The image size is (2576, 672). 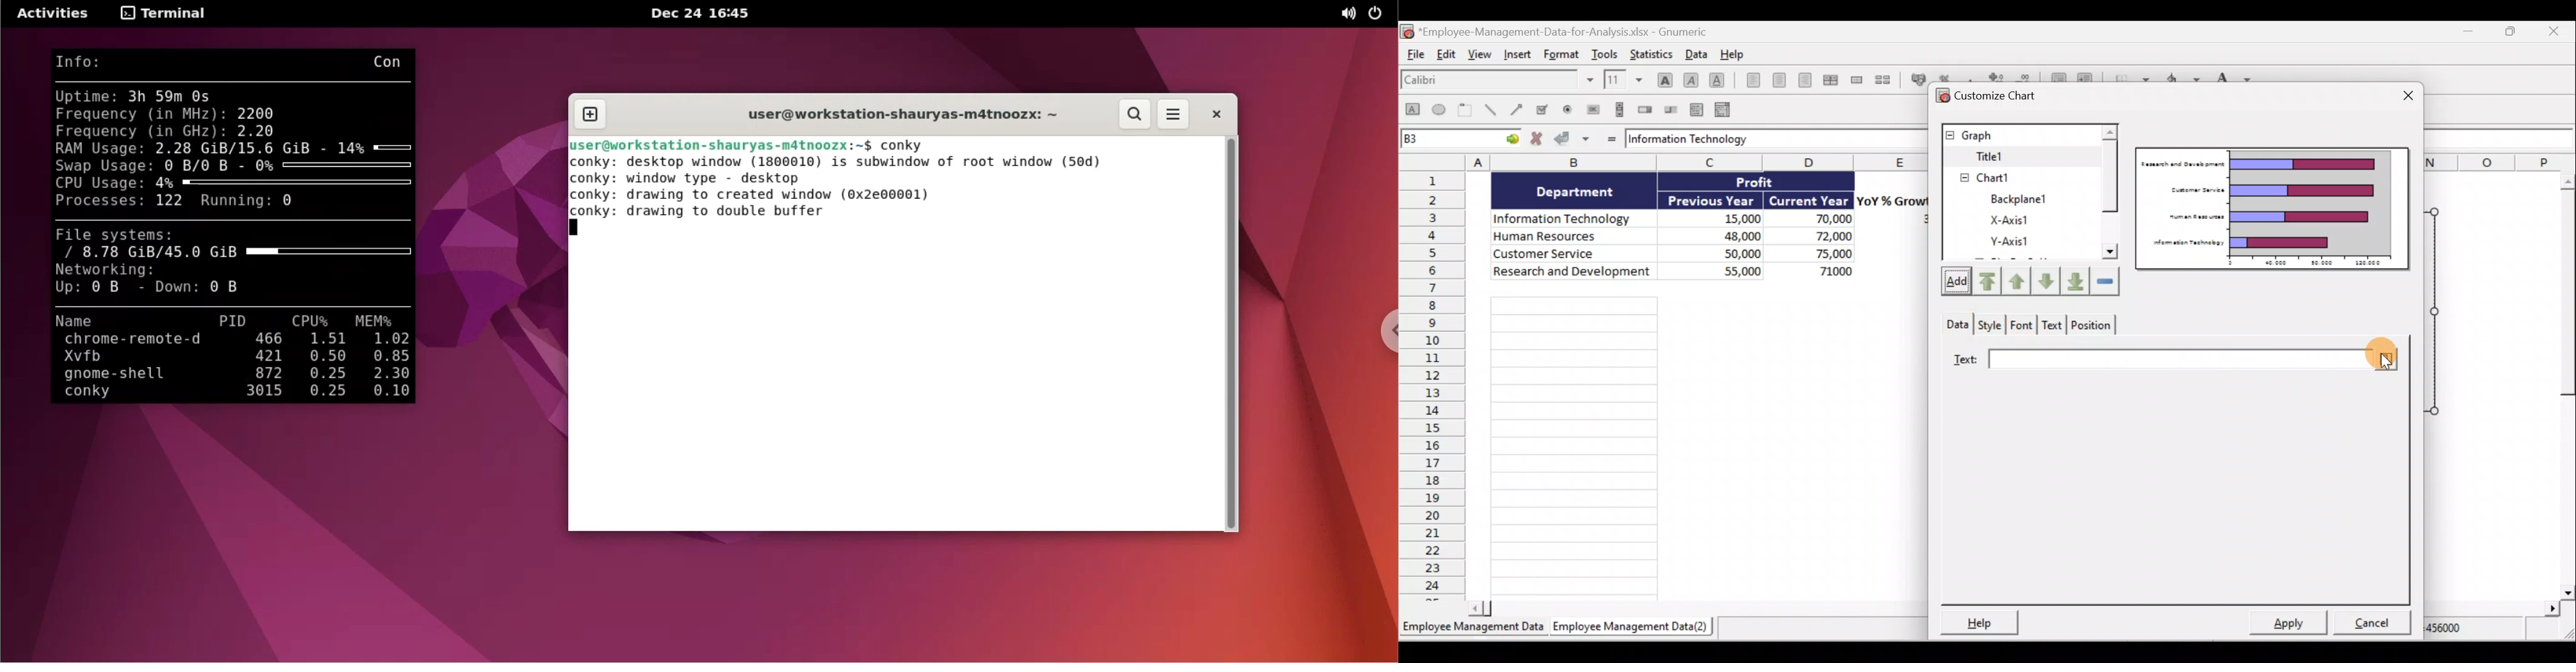 What do you see at coordinates (1605, 52) in the screenshot?
I see `Tools` at bounding box center [1605, 52].